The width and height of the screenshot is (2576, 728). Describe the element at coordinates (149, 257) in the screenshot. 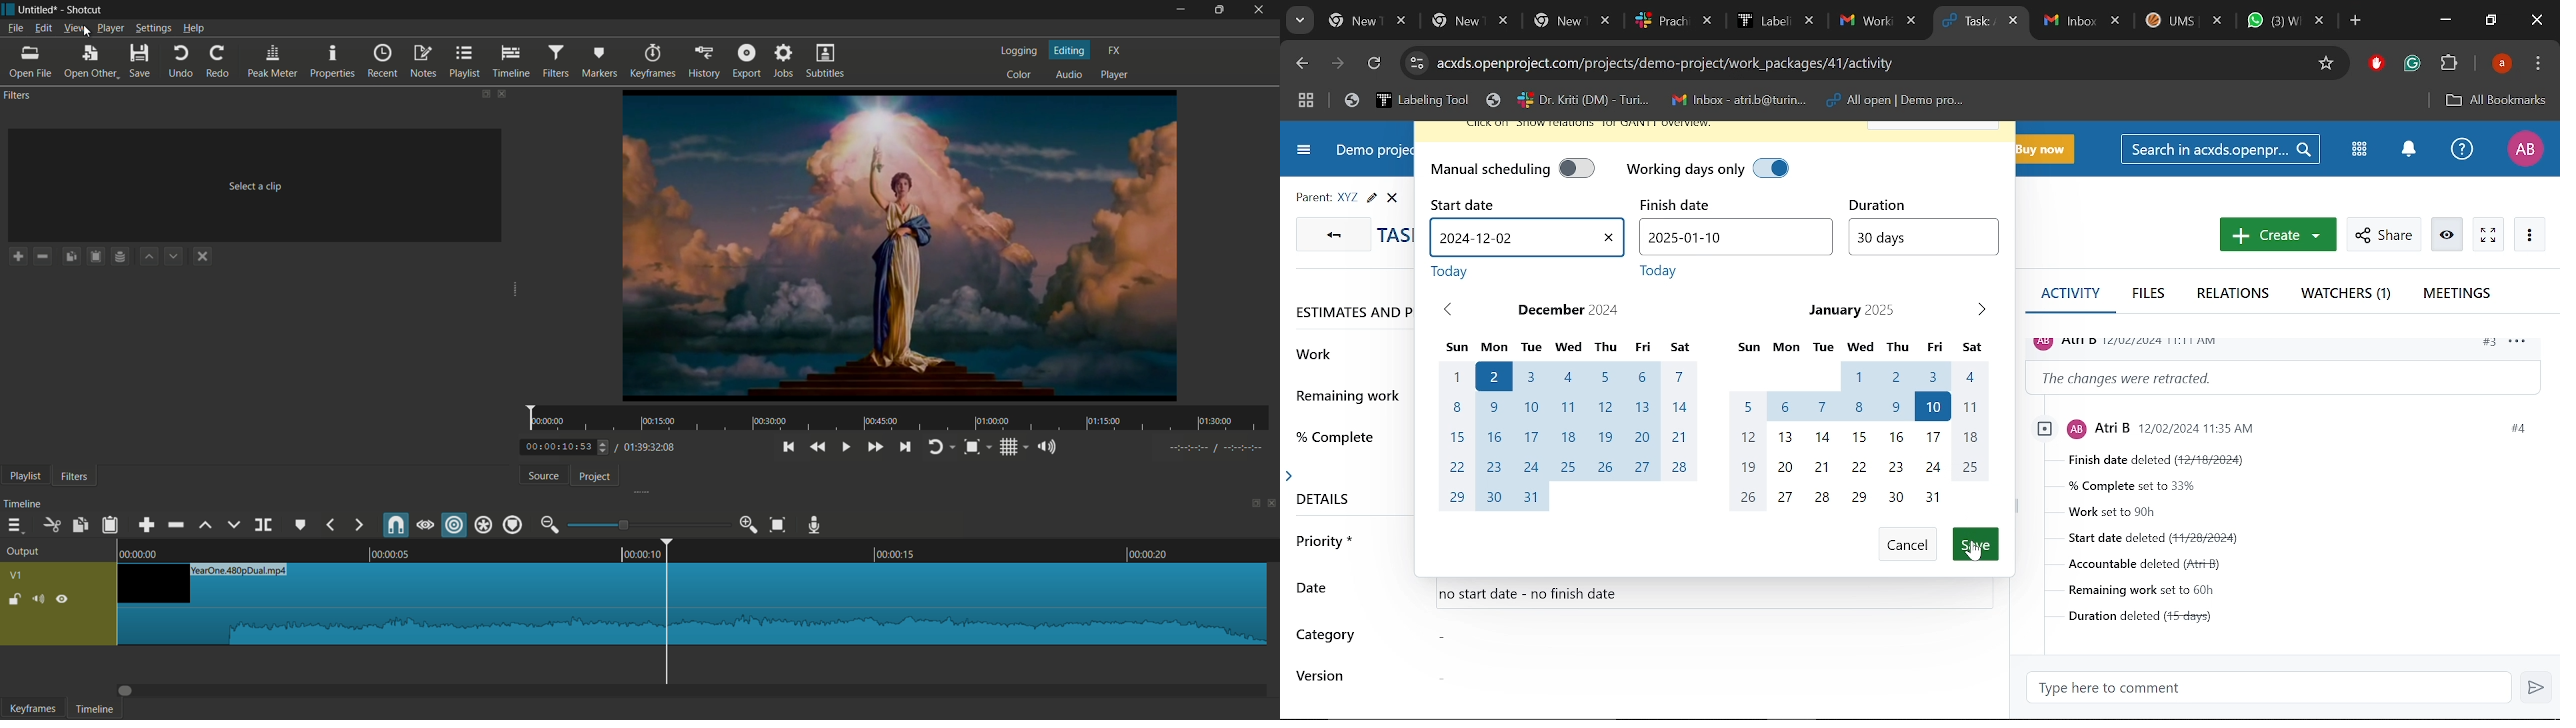

I see `move filter up` at that location.